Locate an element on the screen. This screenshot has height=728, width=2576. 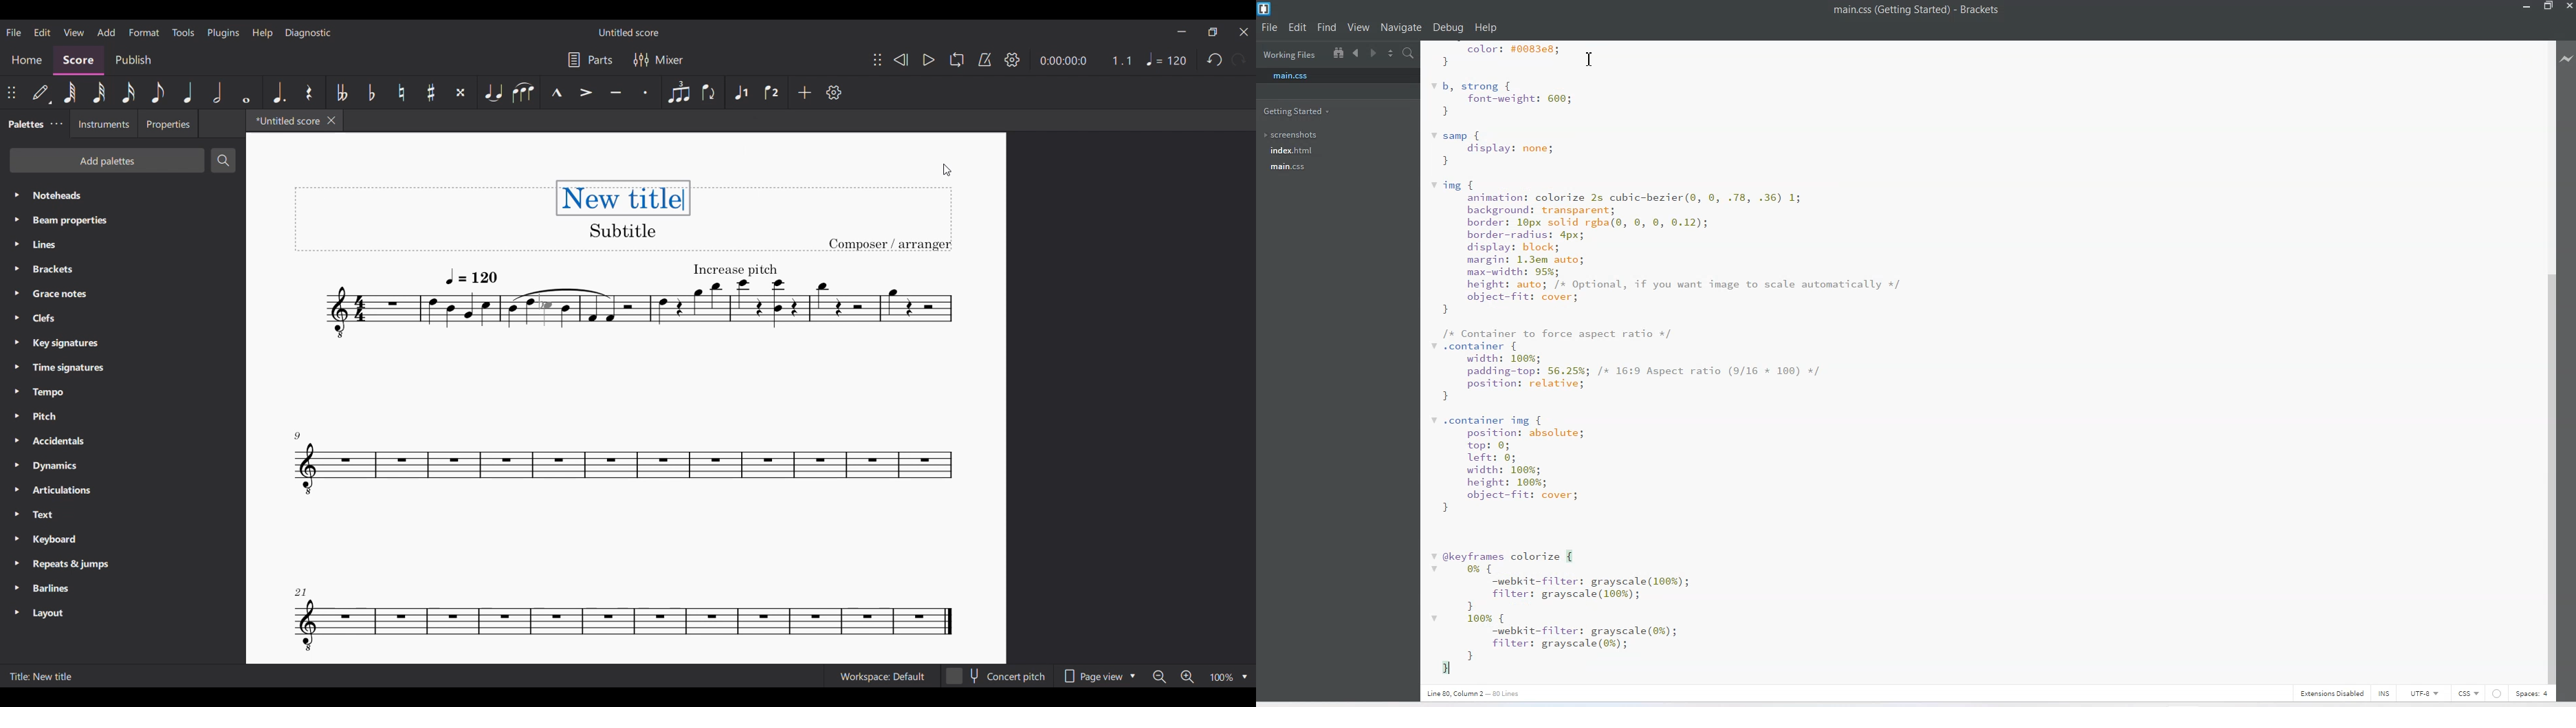
Cursor clicking on score is located at coordinates (948, 170).